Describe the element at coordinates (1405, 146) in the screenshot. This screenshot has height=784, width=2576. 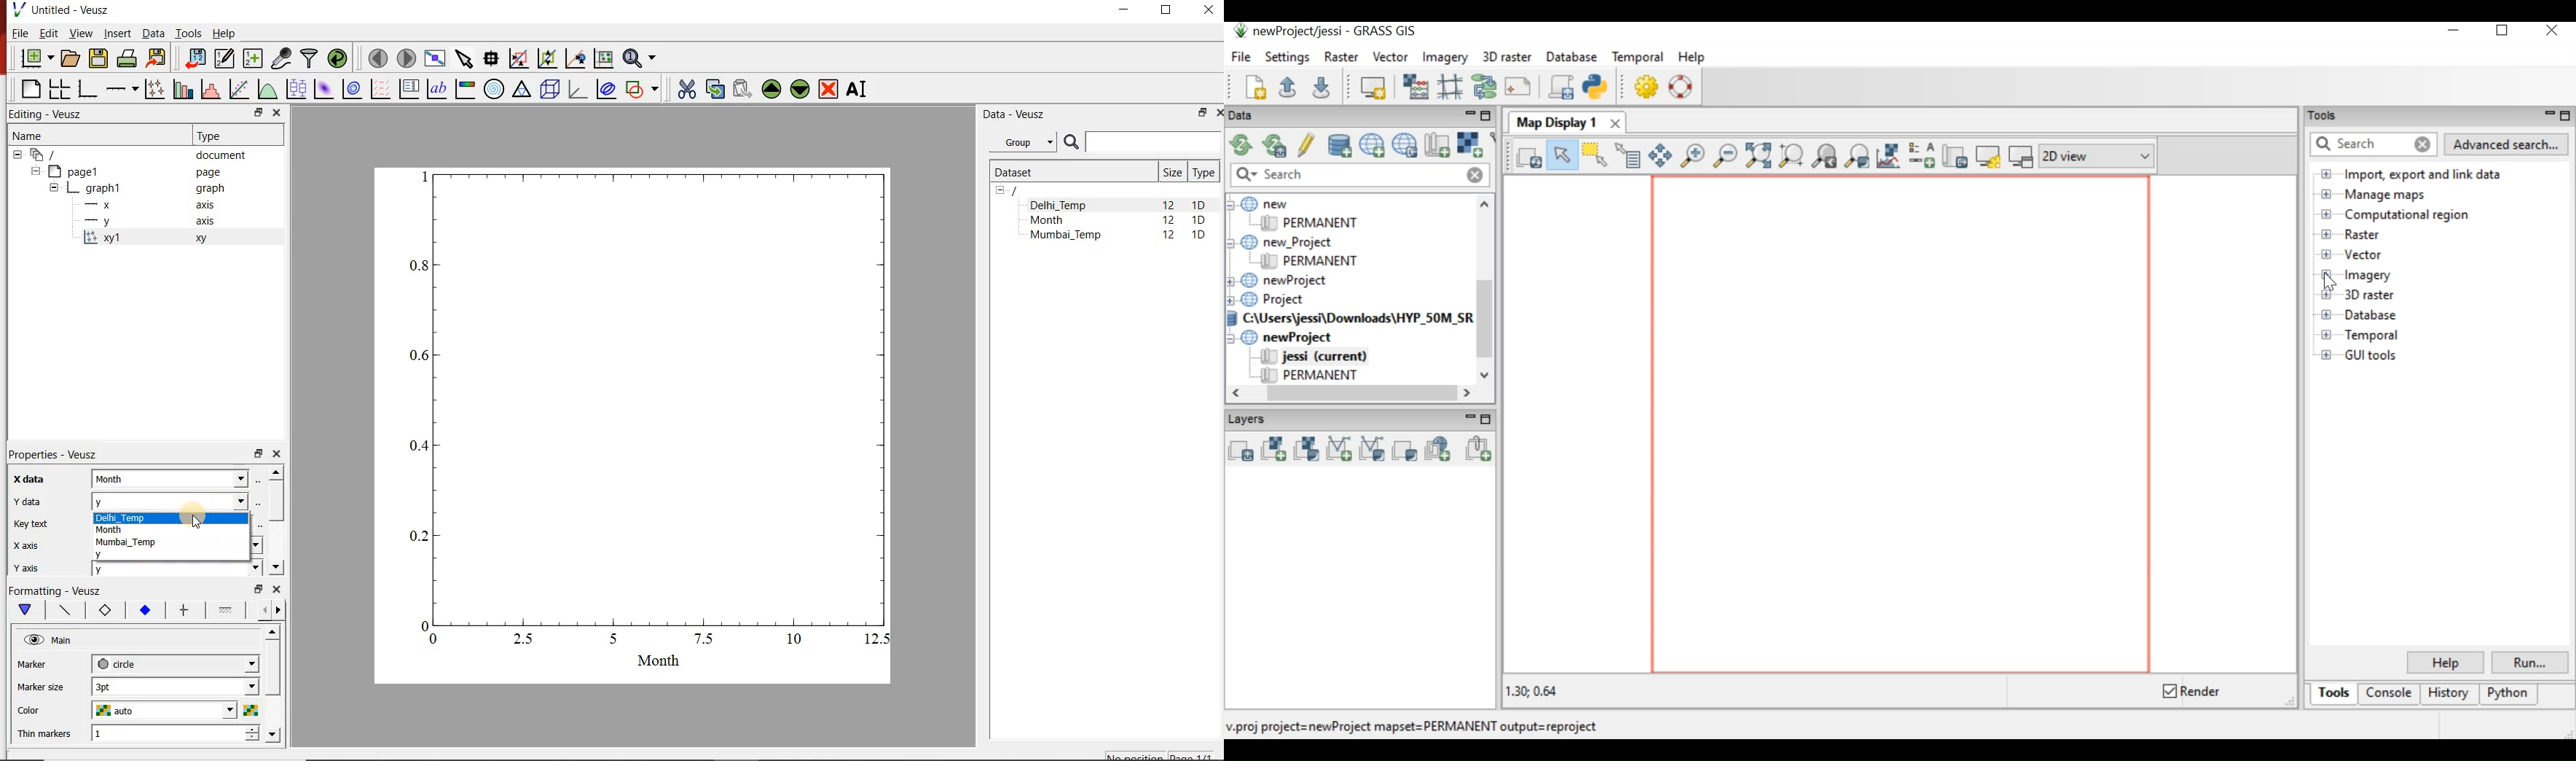
I see `Download sample project` at that location.